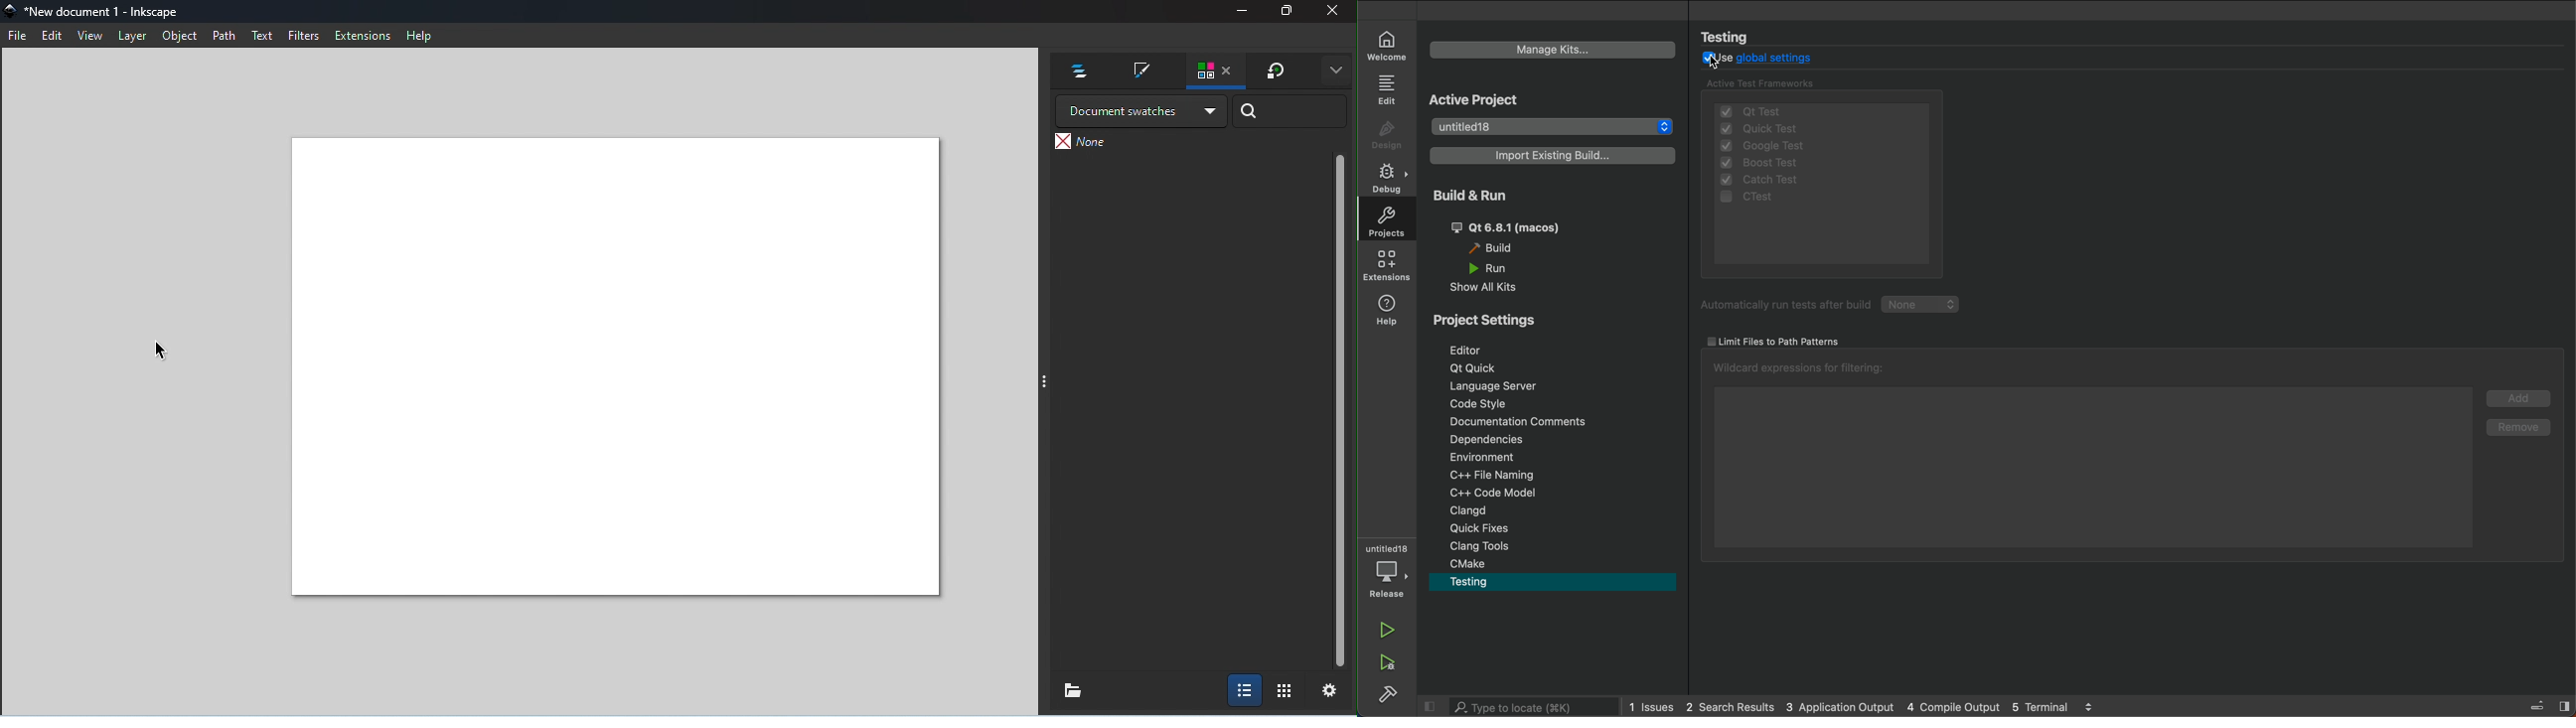 The image size is (2576, 728). What do you see at coordinates (56, 34) in the screenshot?
I see `Edit` at bounding box center [56, 34].